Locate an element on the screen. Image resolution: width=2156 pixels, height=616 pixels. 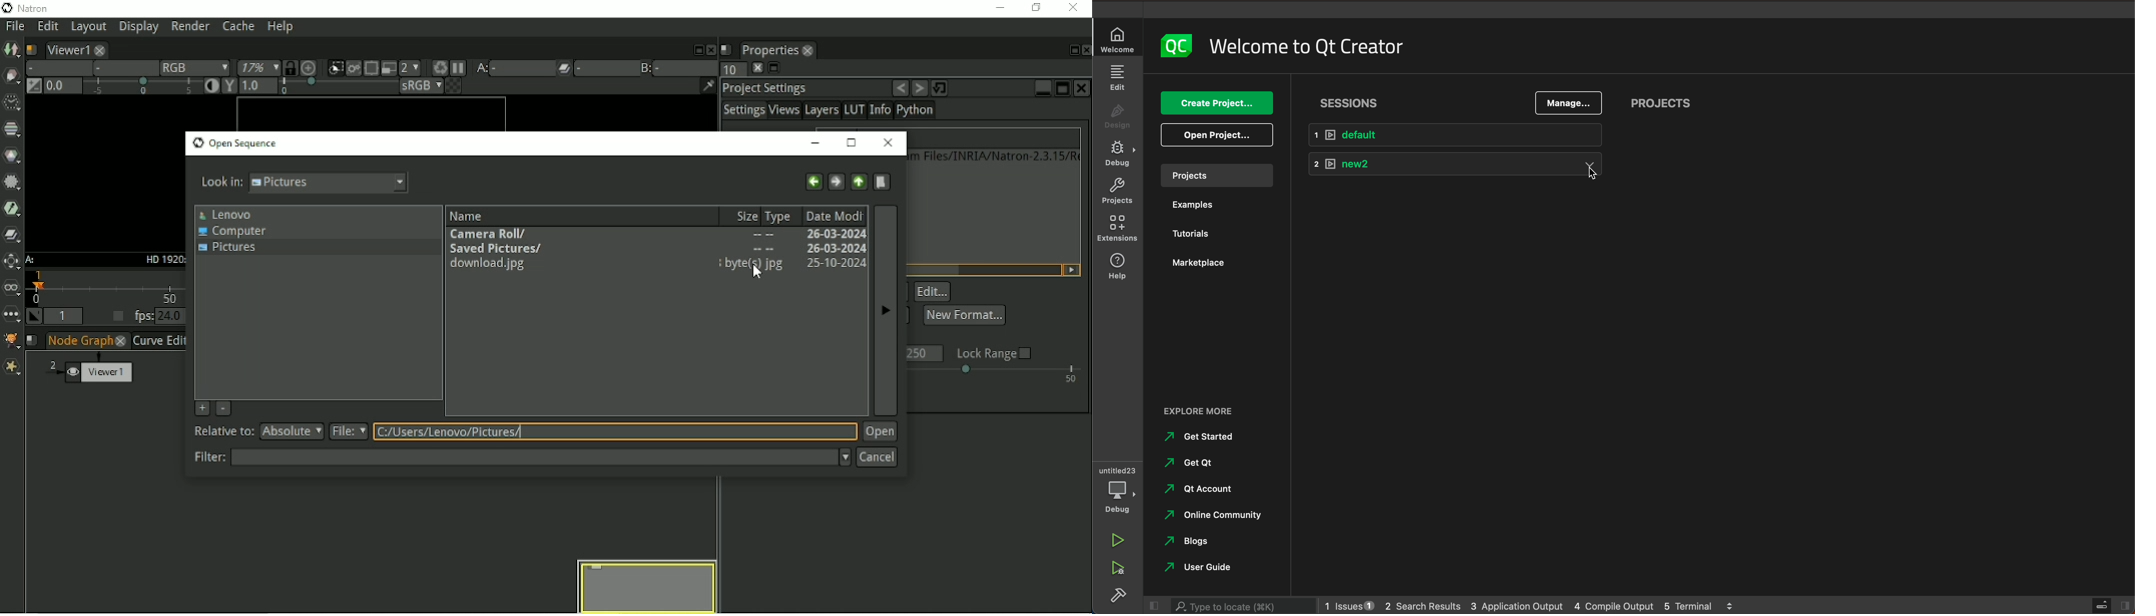
projects is located at coordinates (1660, 101).